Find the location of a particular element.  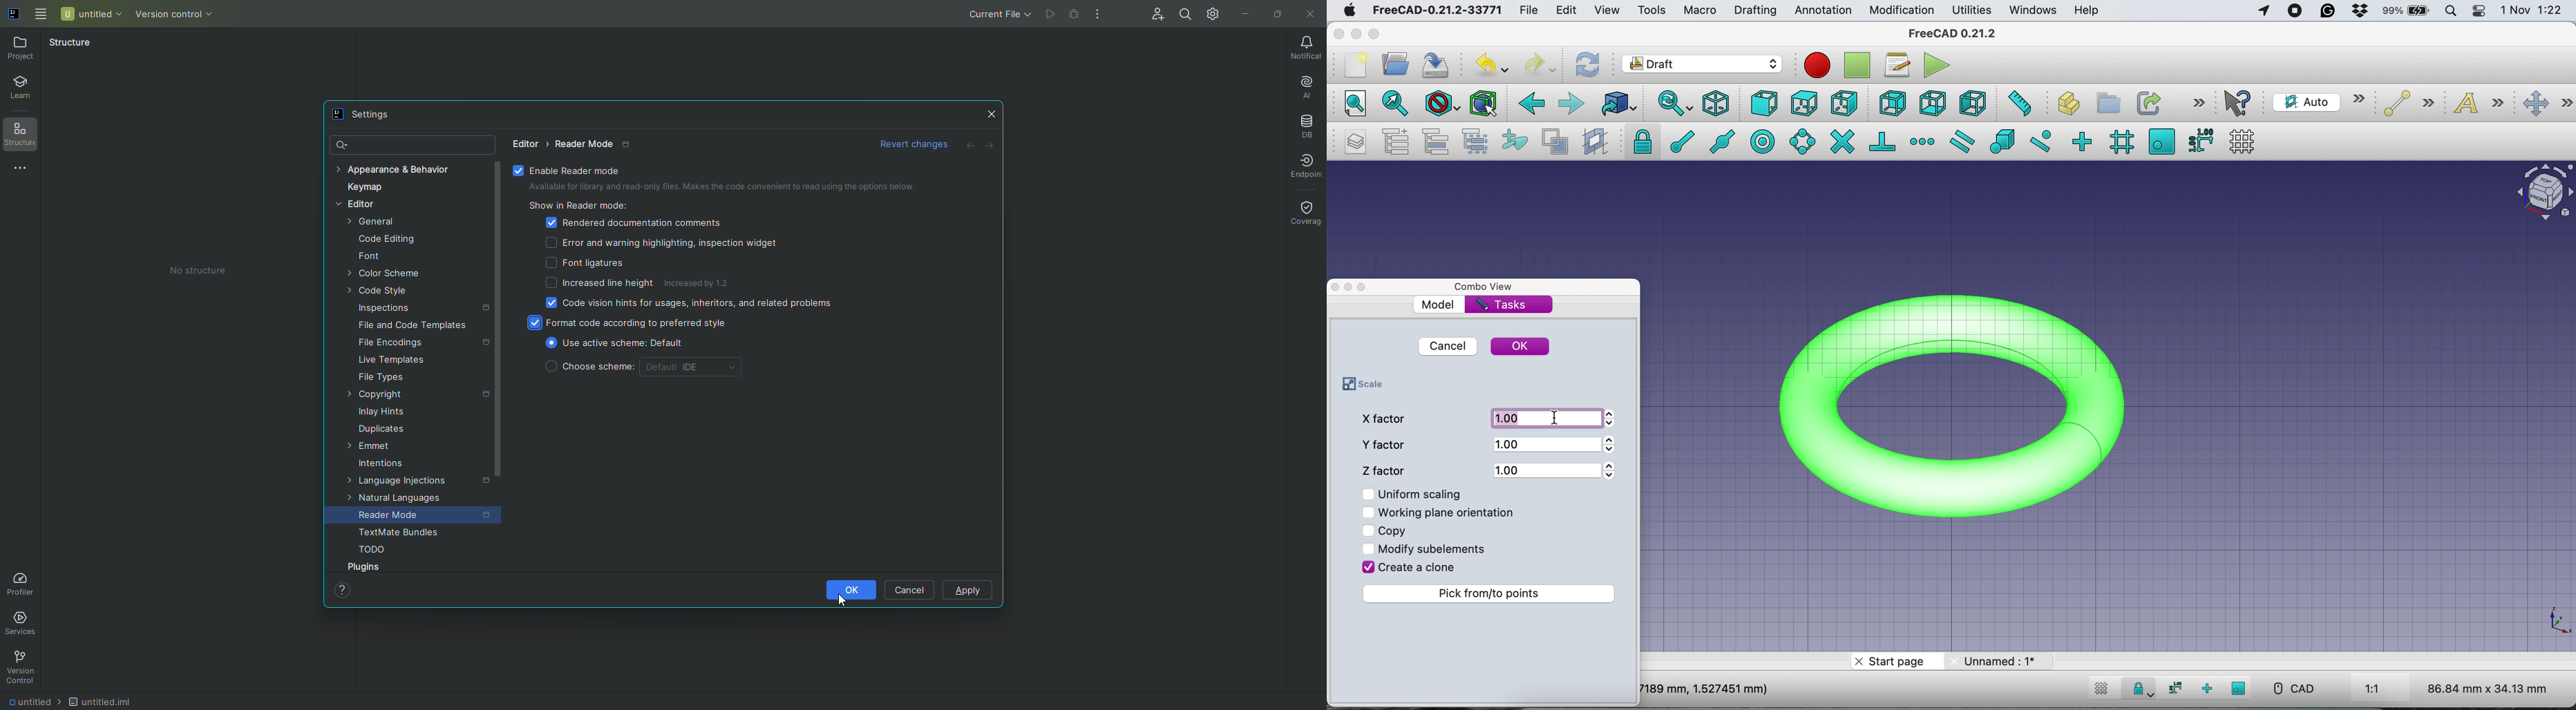

copy is located at coordinates (1394, 529).